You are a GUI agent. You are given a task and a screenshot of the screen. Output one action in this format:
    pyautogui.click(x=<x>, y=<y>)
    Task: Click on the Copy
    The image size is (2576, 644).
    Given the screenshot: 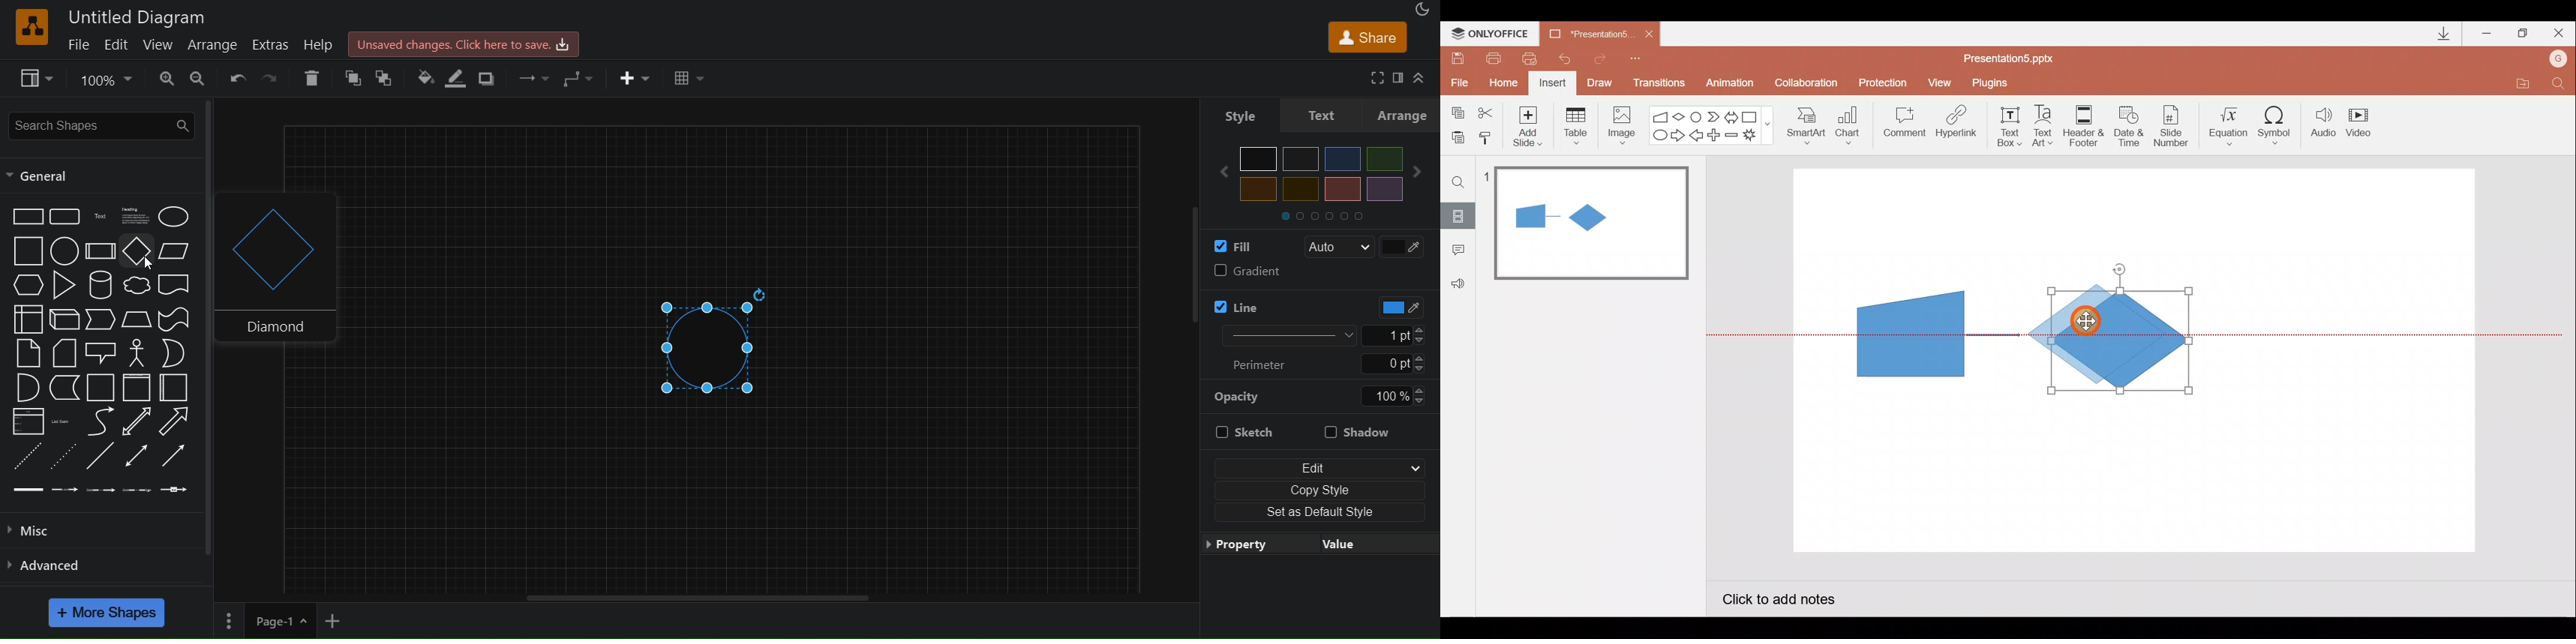 What is the action you would take?
    pyautogui.click(x=1456, y=111)
    